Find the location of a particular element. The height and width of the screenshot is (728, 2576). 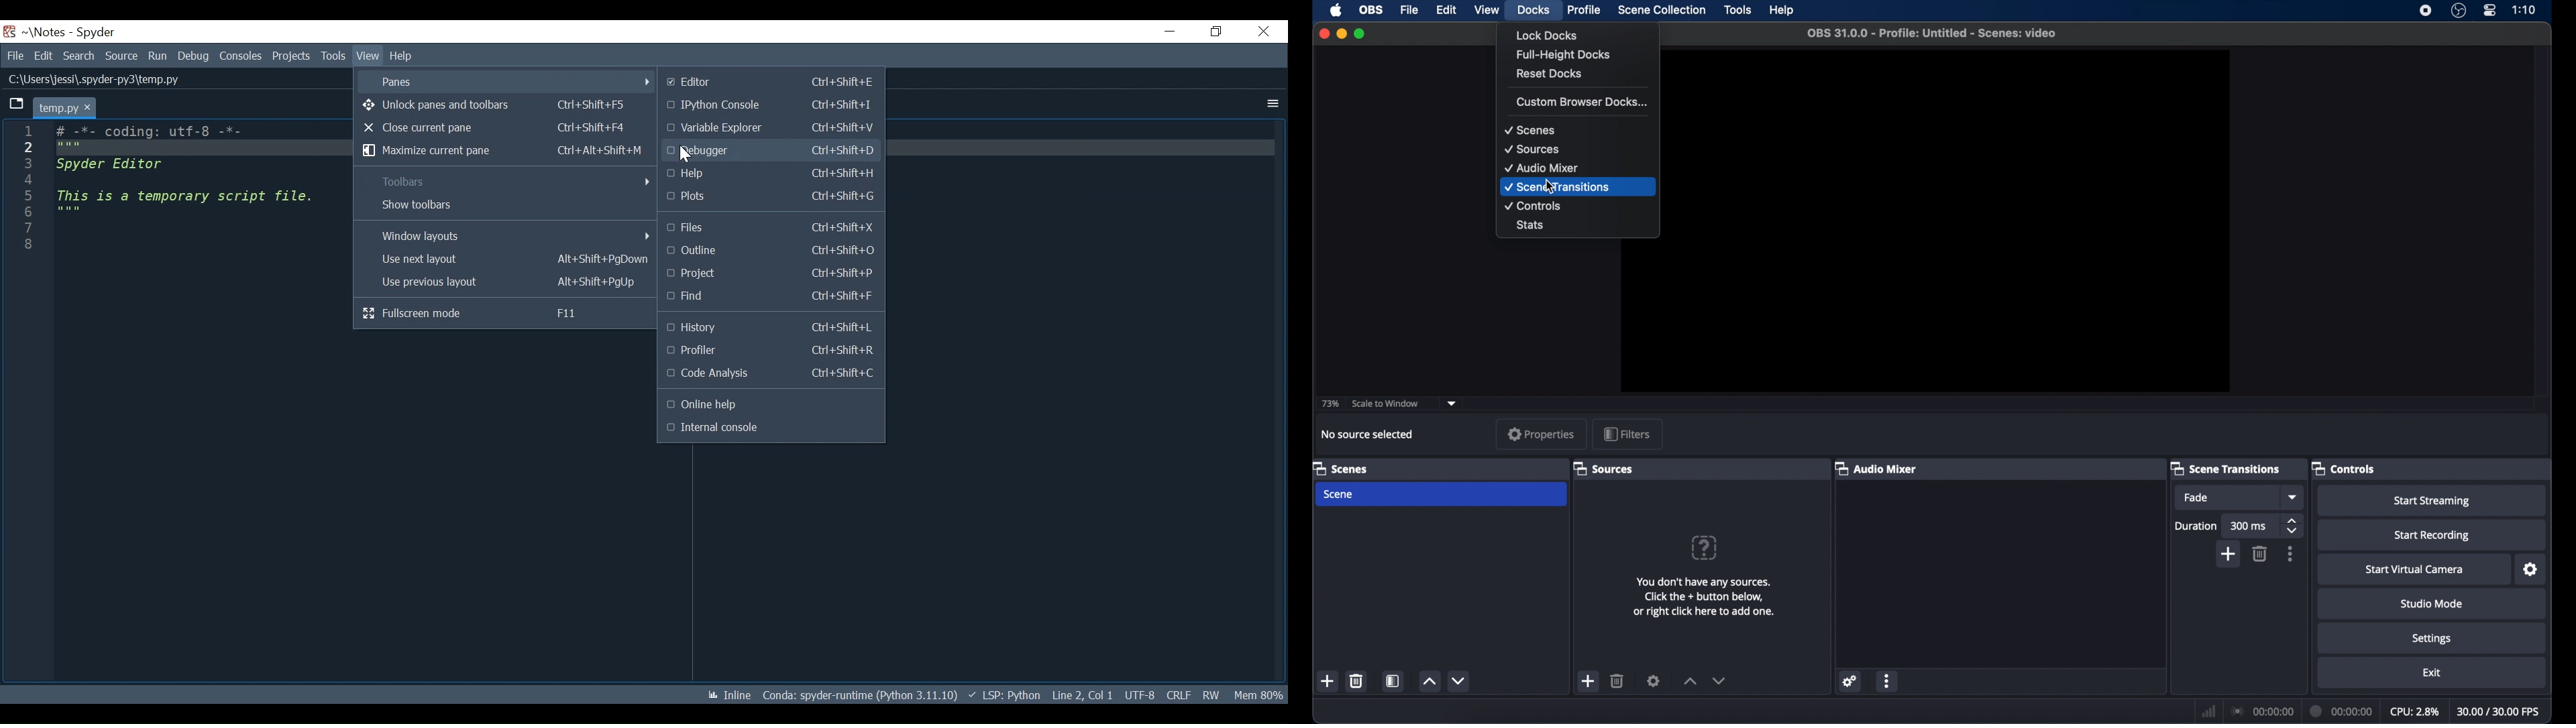

maximize is located at coordinates (1360, 34).